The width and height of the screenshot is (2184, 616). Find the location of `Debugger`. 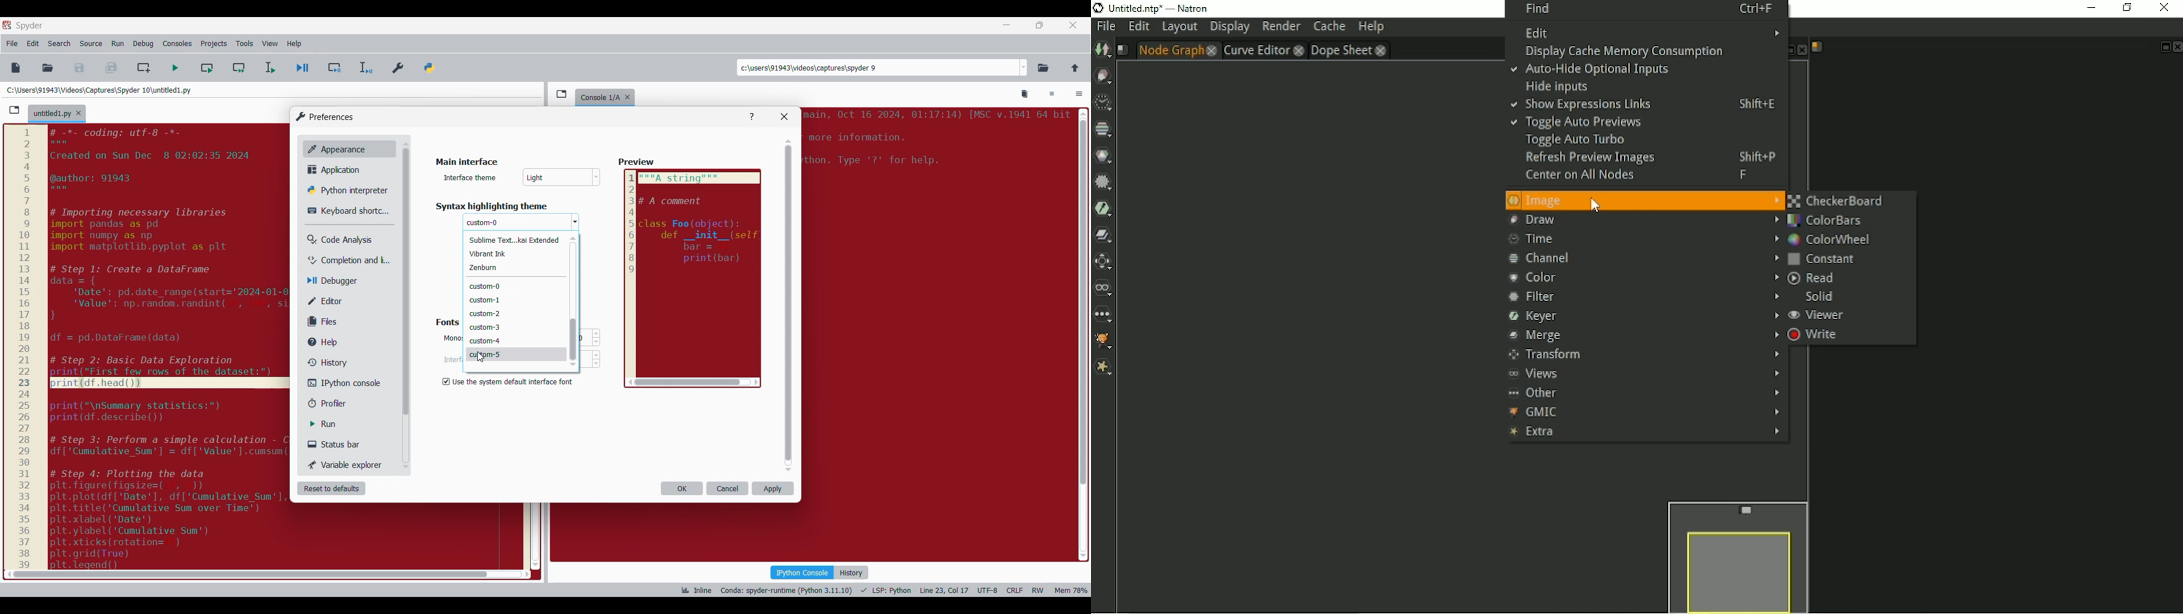

Debugger is located at coordinates (338, 281).